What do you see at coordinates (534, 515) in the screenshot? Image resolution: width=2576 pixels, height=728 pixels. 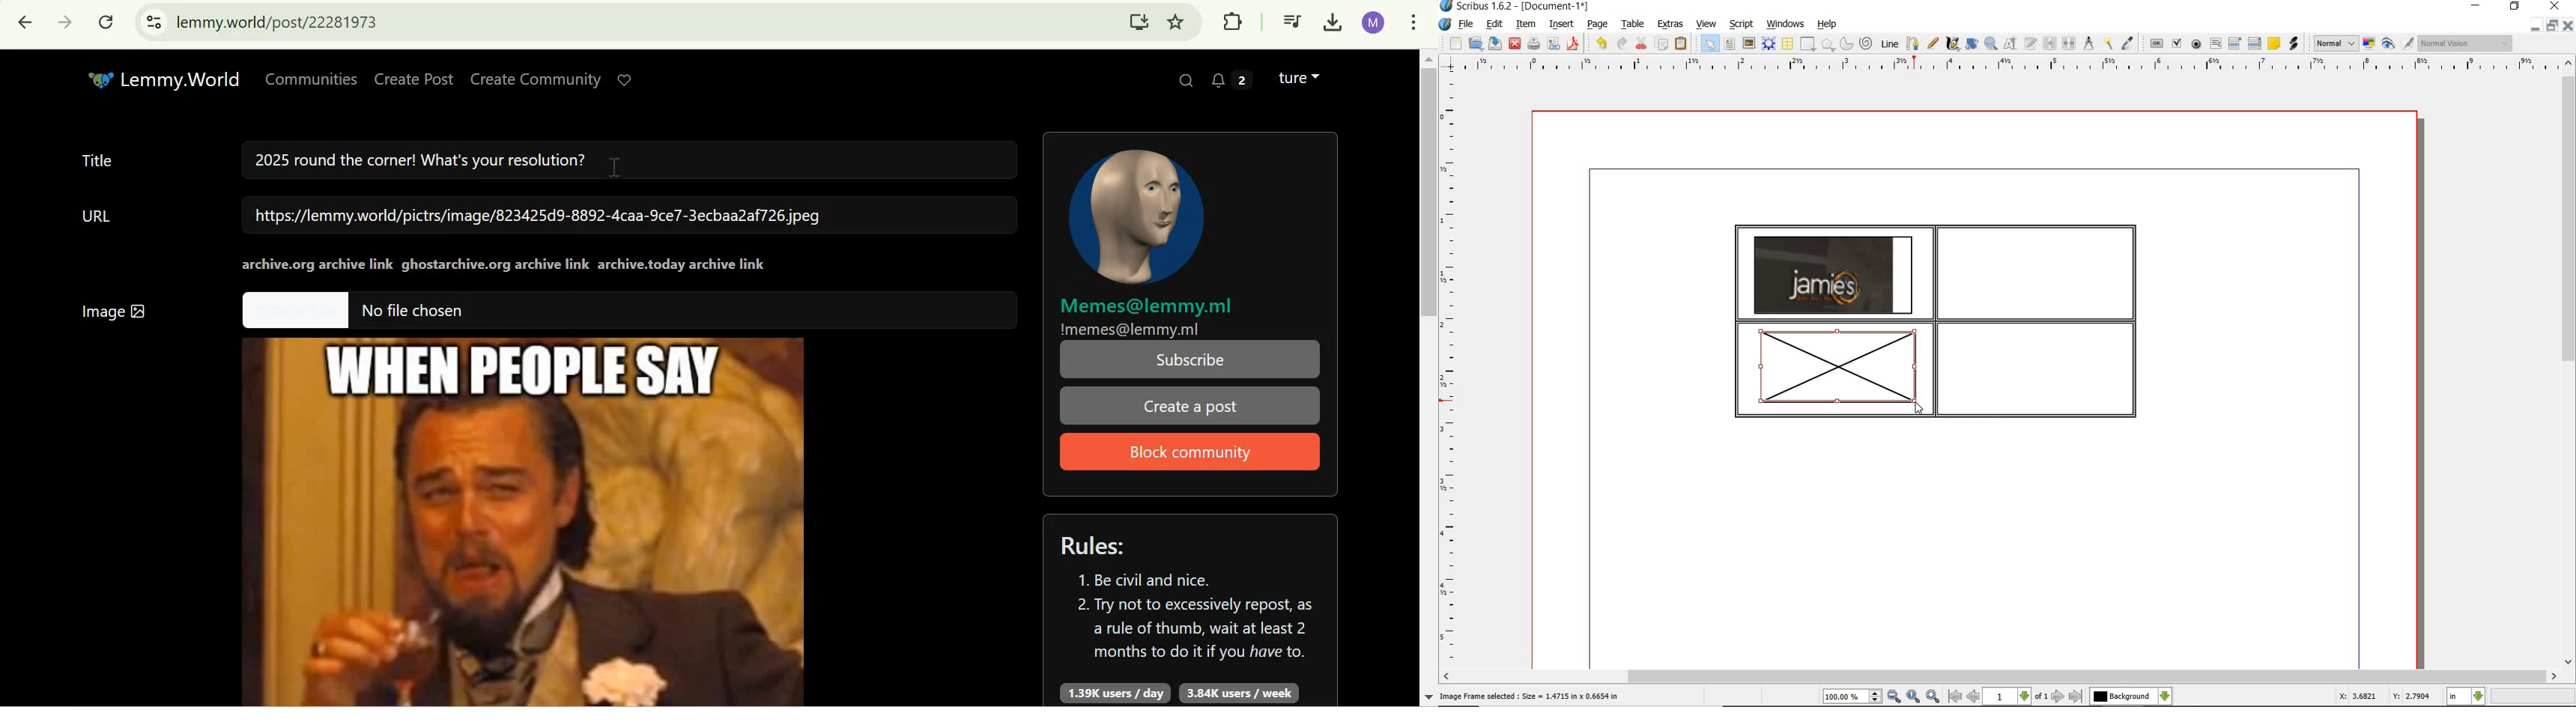 I see `Image` at bounding box center [534, 515].